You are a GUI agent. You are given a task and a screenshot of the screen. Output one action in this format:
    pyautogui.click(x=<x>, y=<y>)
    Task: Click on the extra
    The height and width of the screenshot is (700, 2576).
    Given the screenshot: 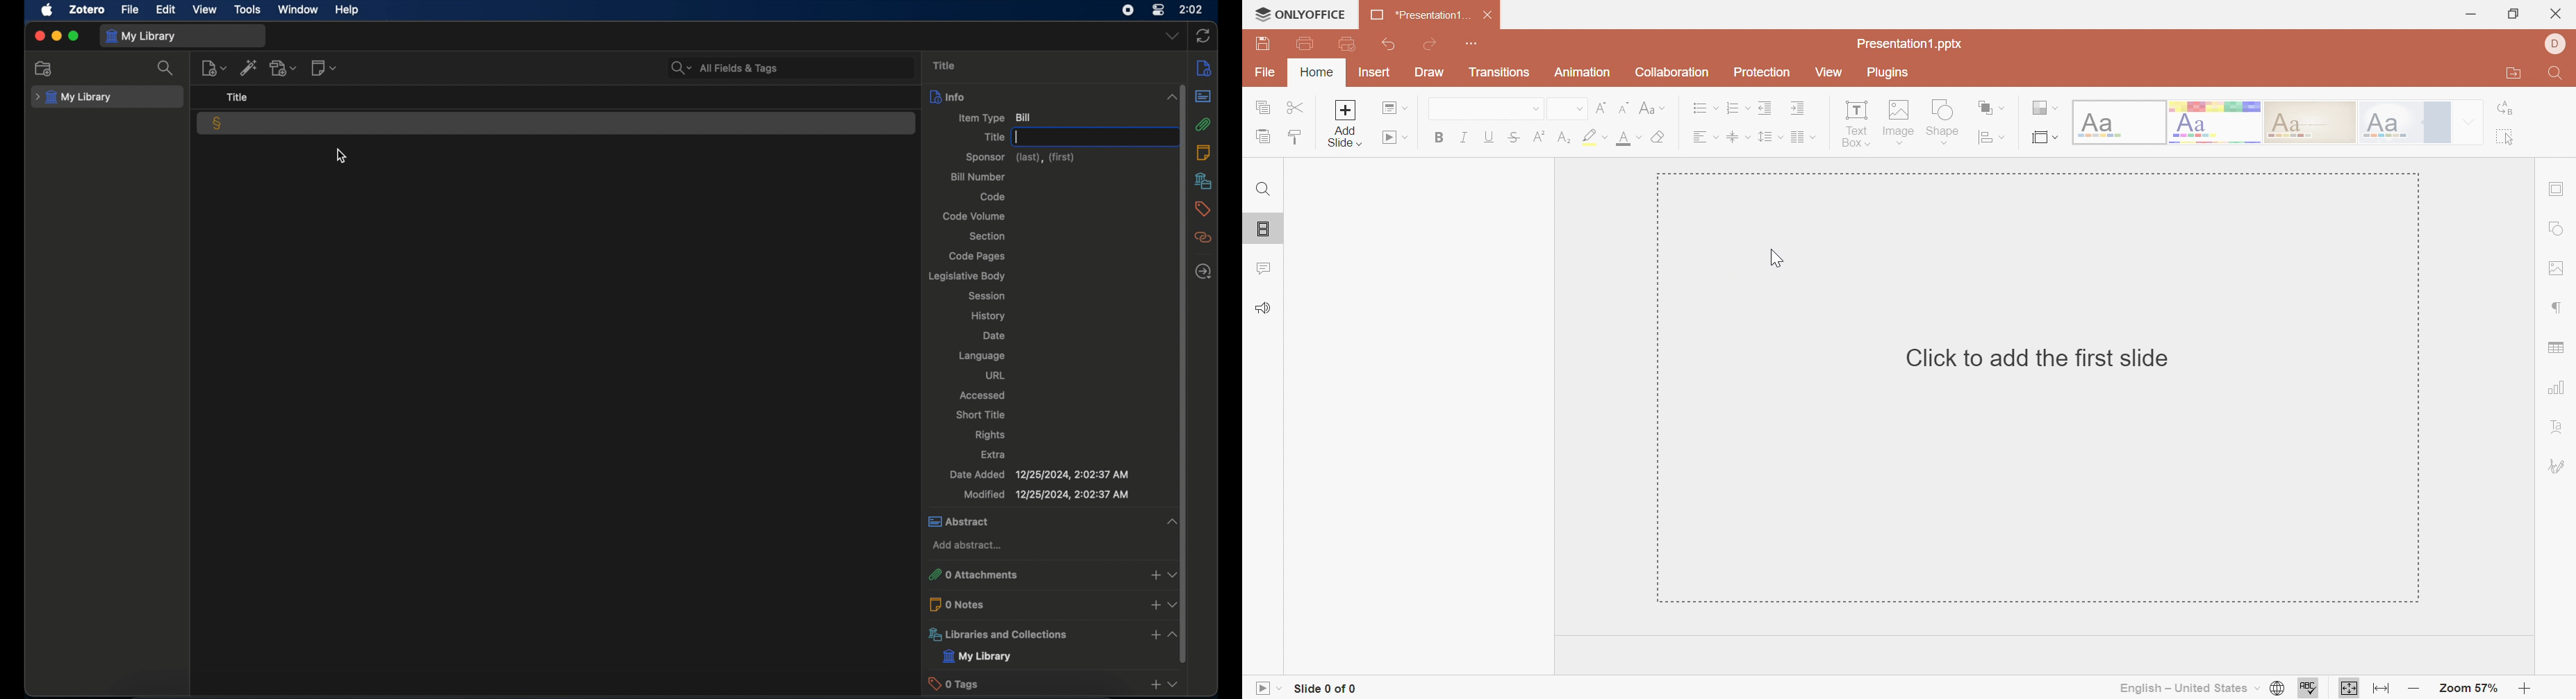 What is the action you would take?
    pyautogui.click(x=993, y=455)
    